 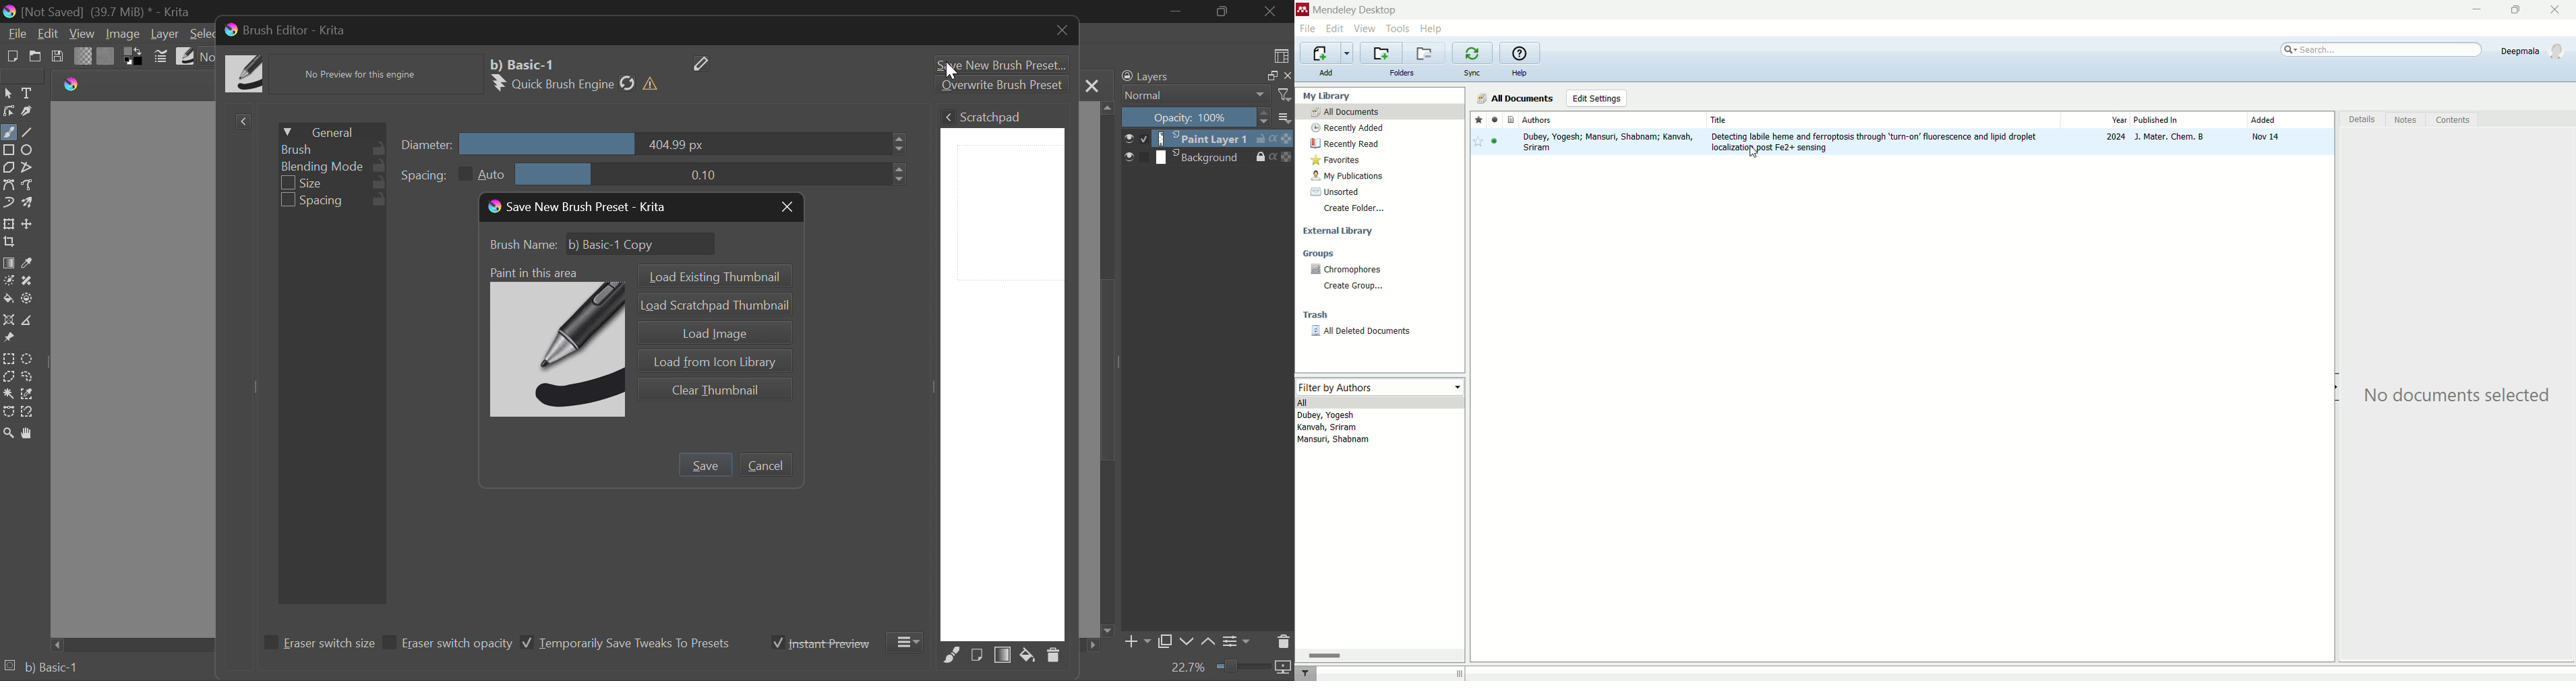 I want to click on Choose Workspace, so click(x=1283, y=55).